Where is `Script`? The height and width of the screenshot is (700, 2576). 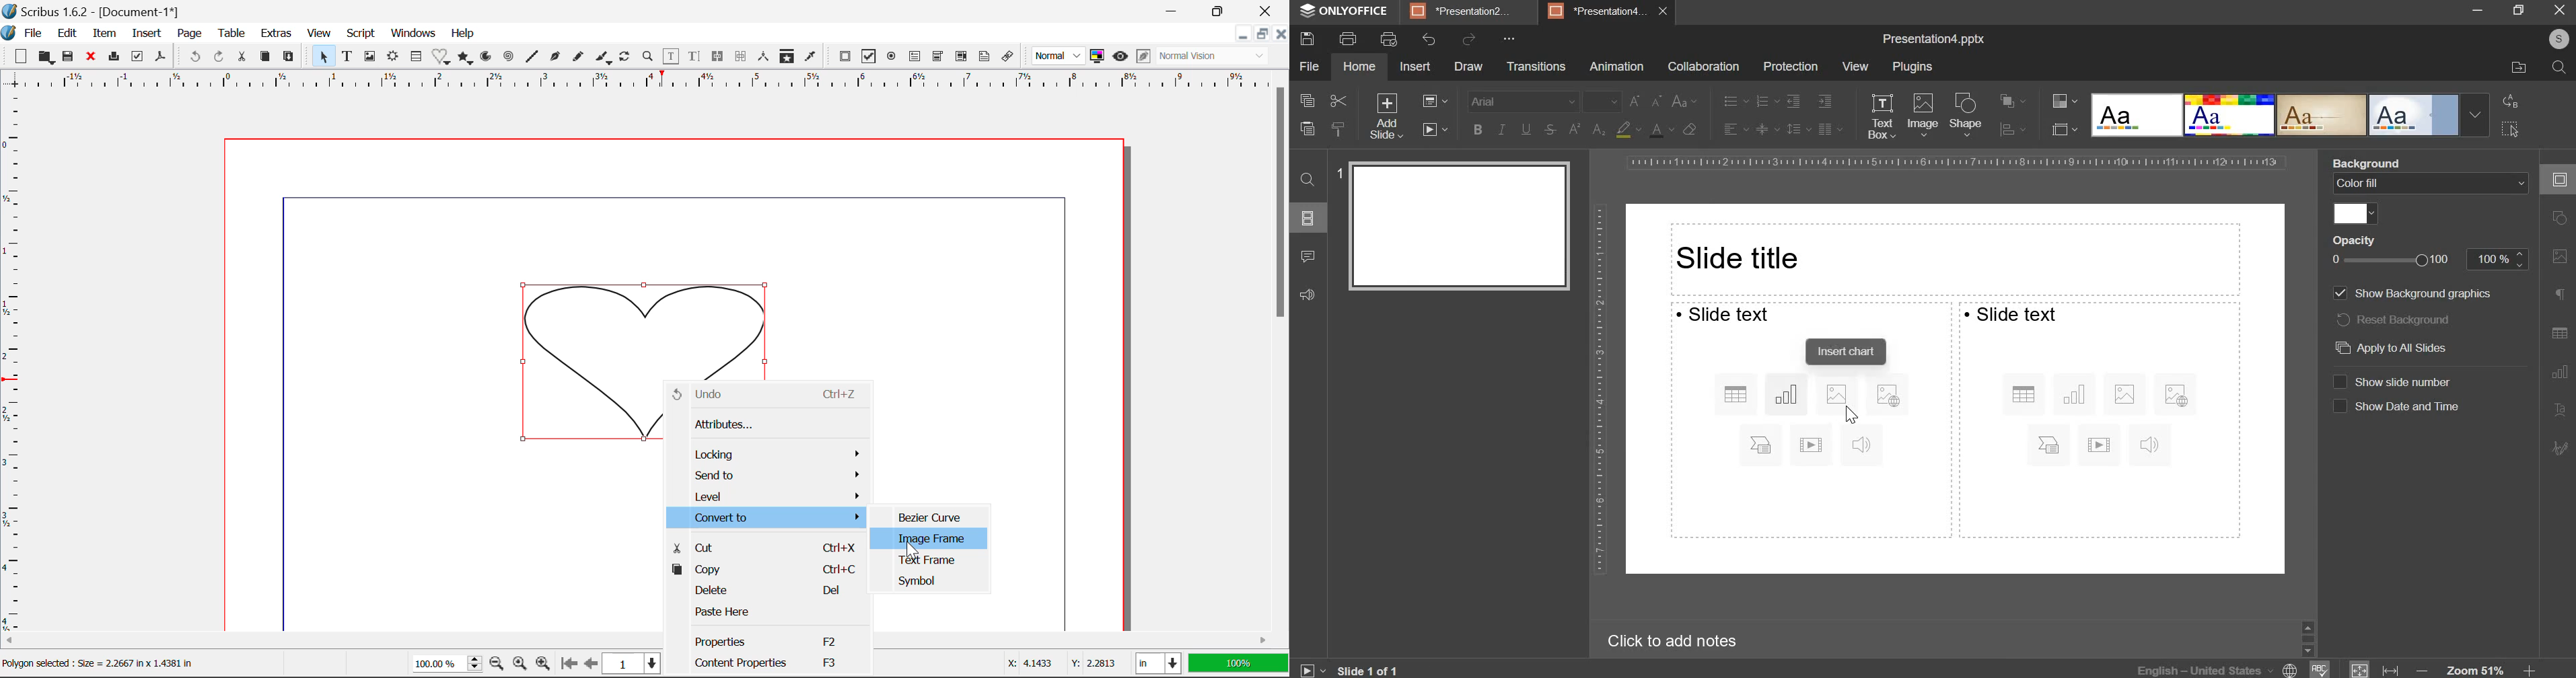 Script is located at coordinates (360, 35).